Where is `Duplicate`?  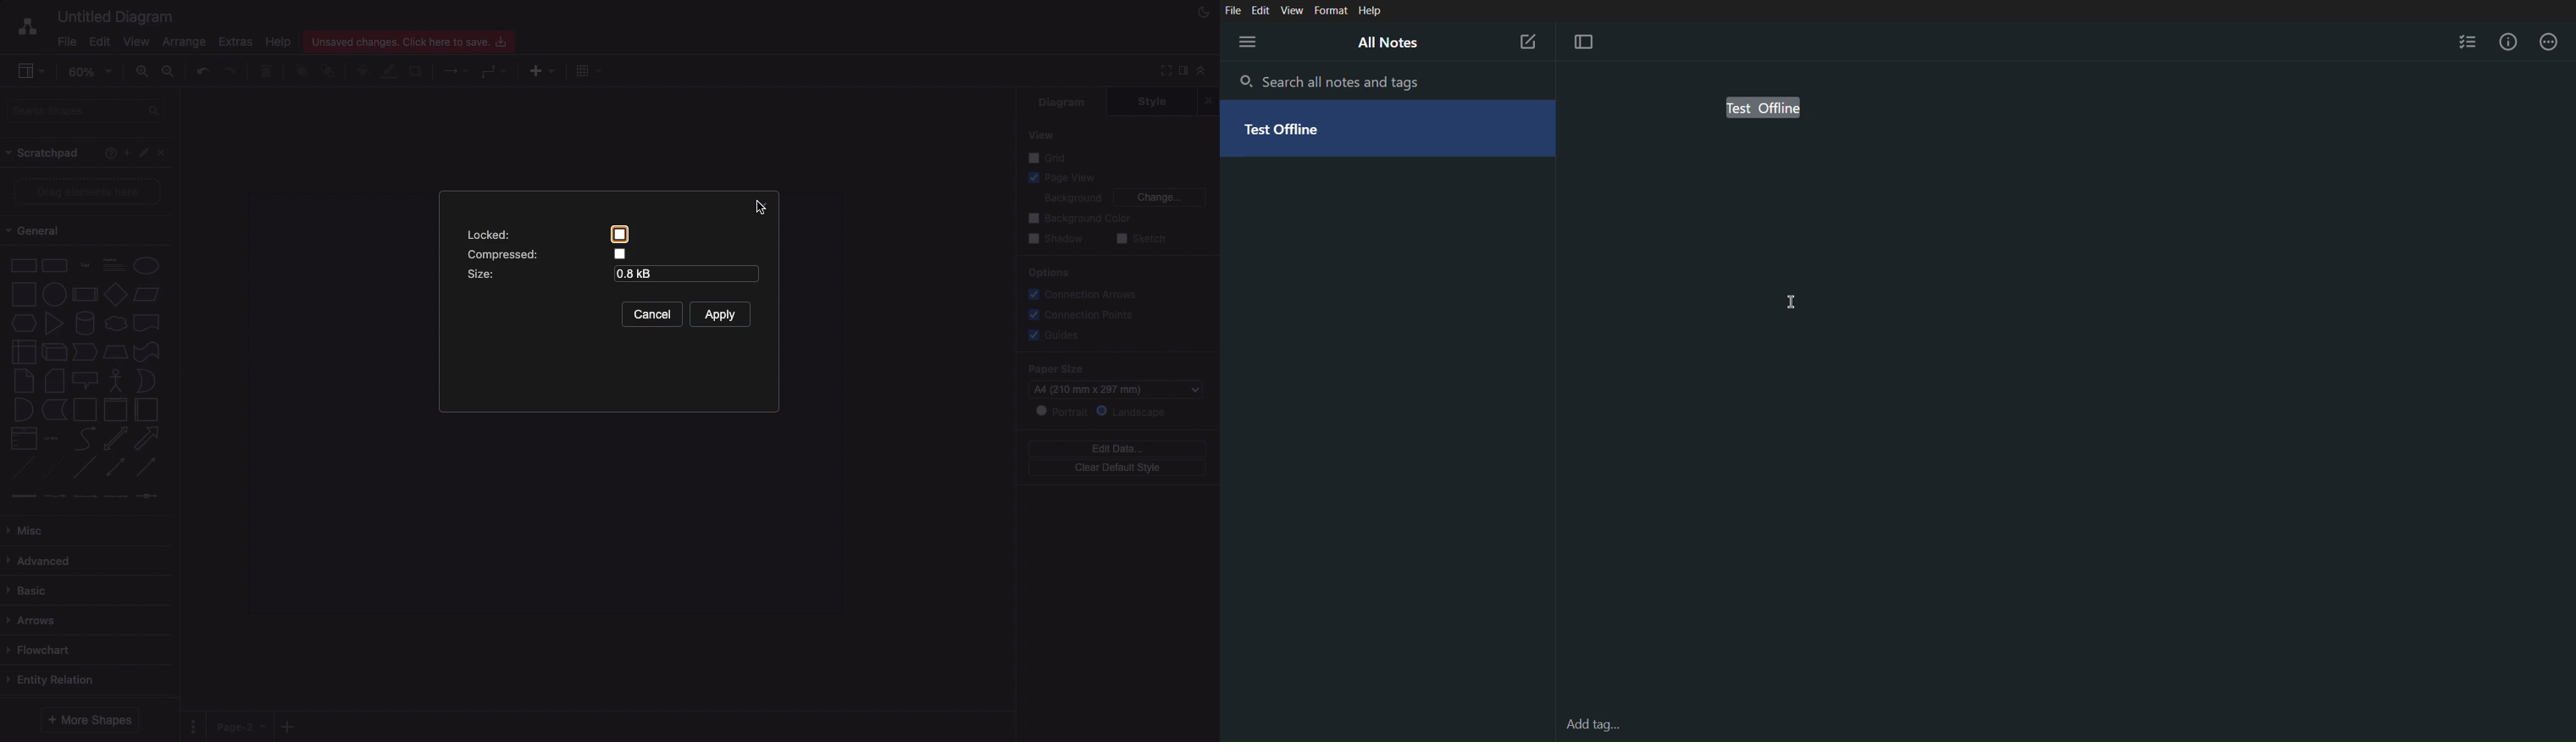
Duplicate is located at coordinates (415, 73).